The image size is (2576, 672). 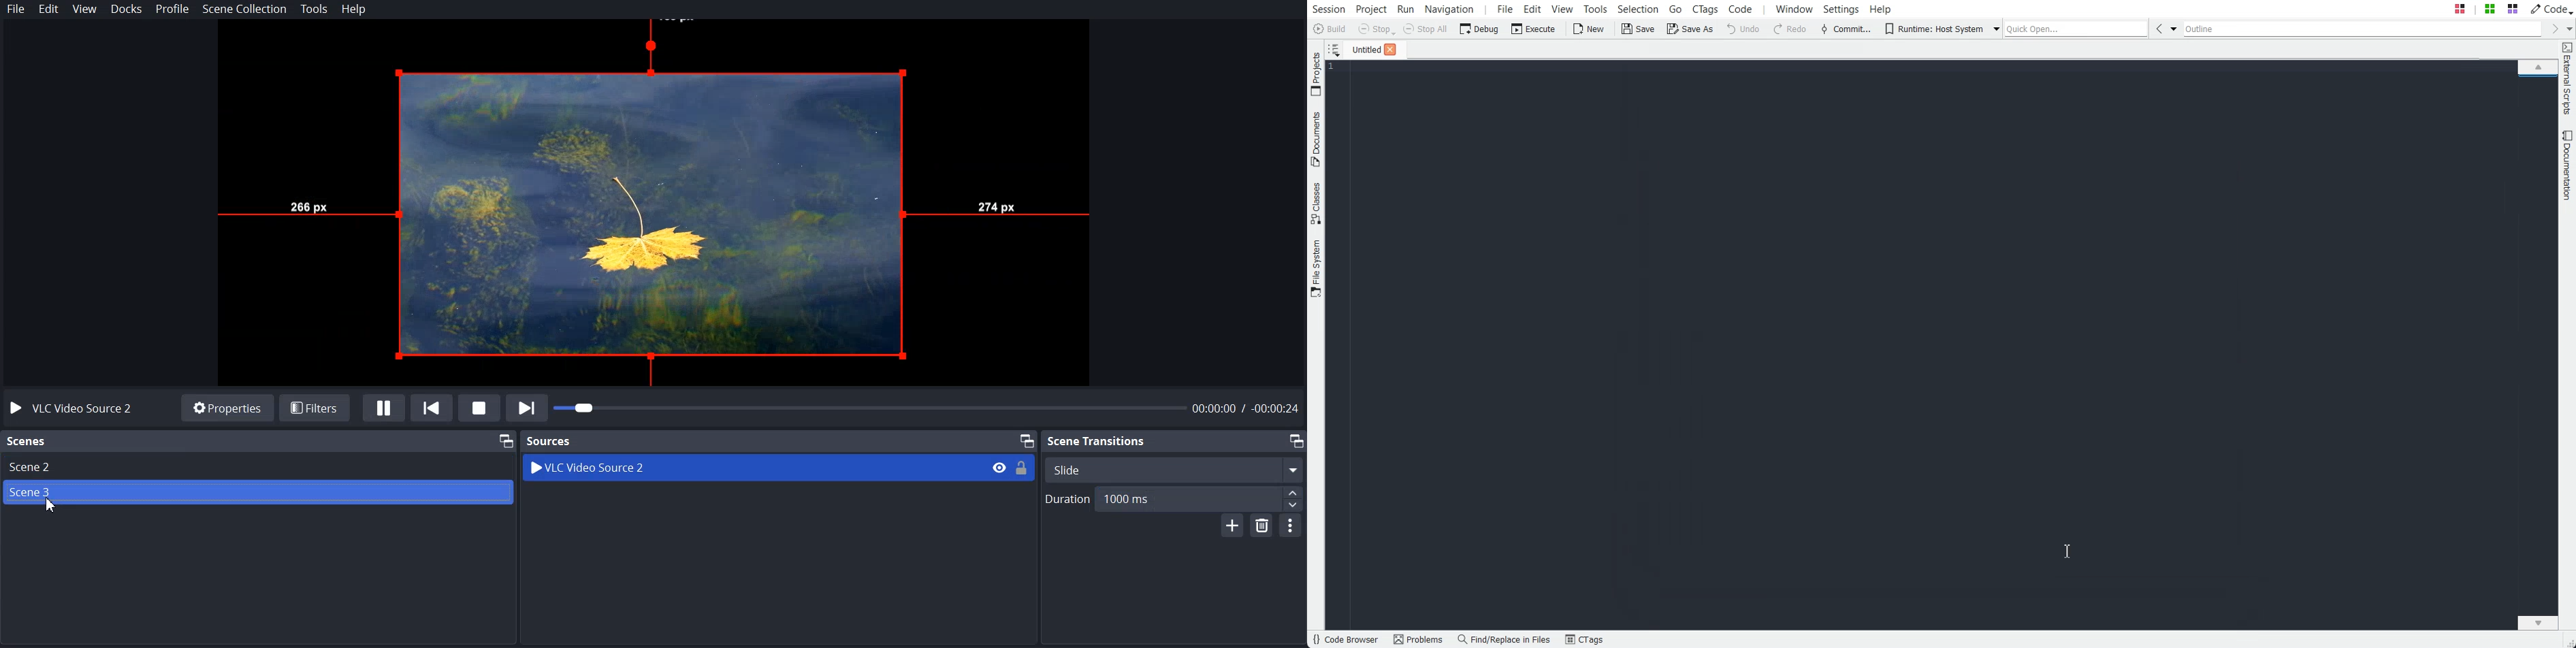 What do you see at coordinates (1316, 270) in the screenshot?
I see `File System` at bounding box center [1316, 270].